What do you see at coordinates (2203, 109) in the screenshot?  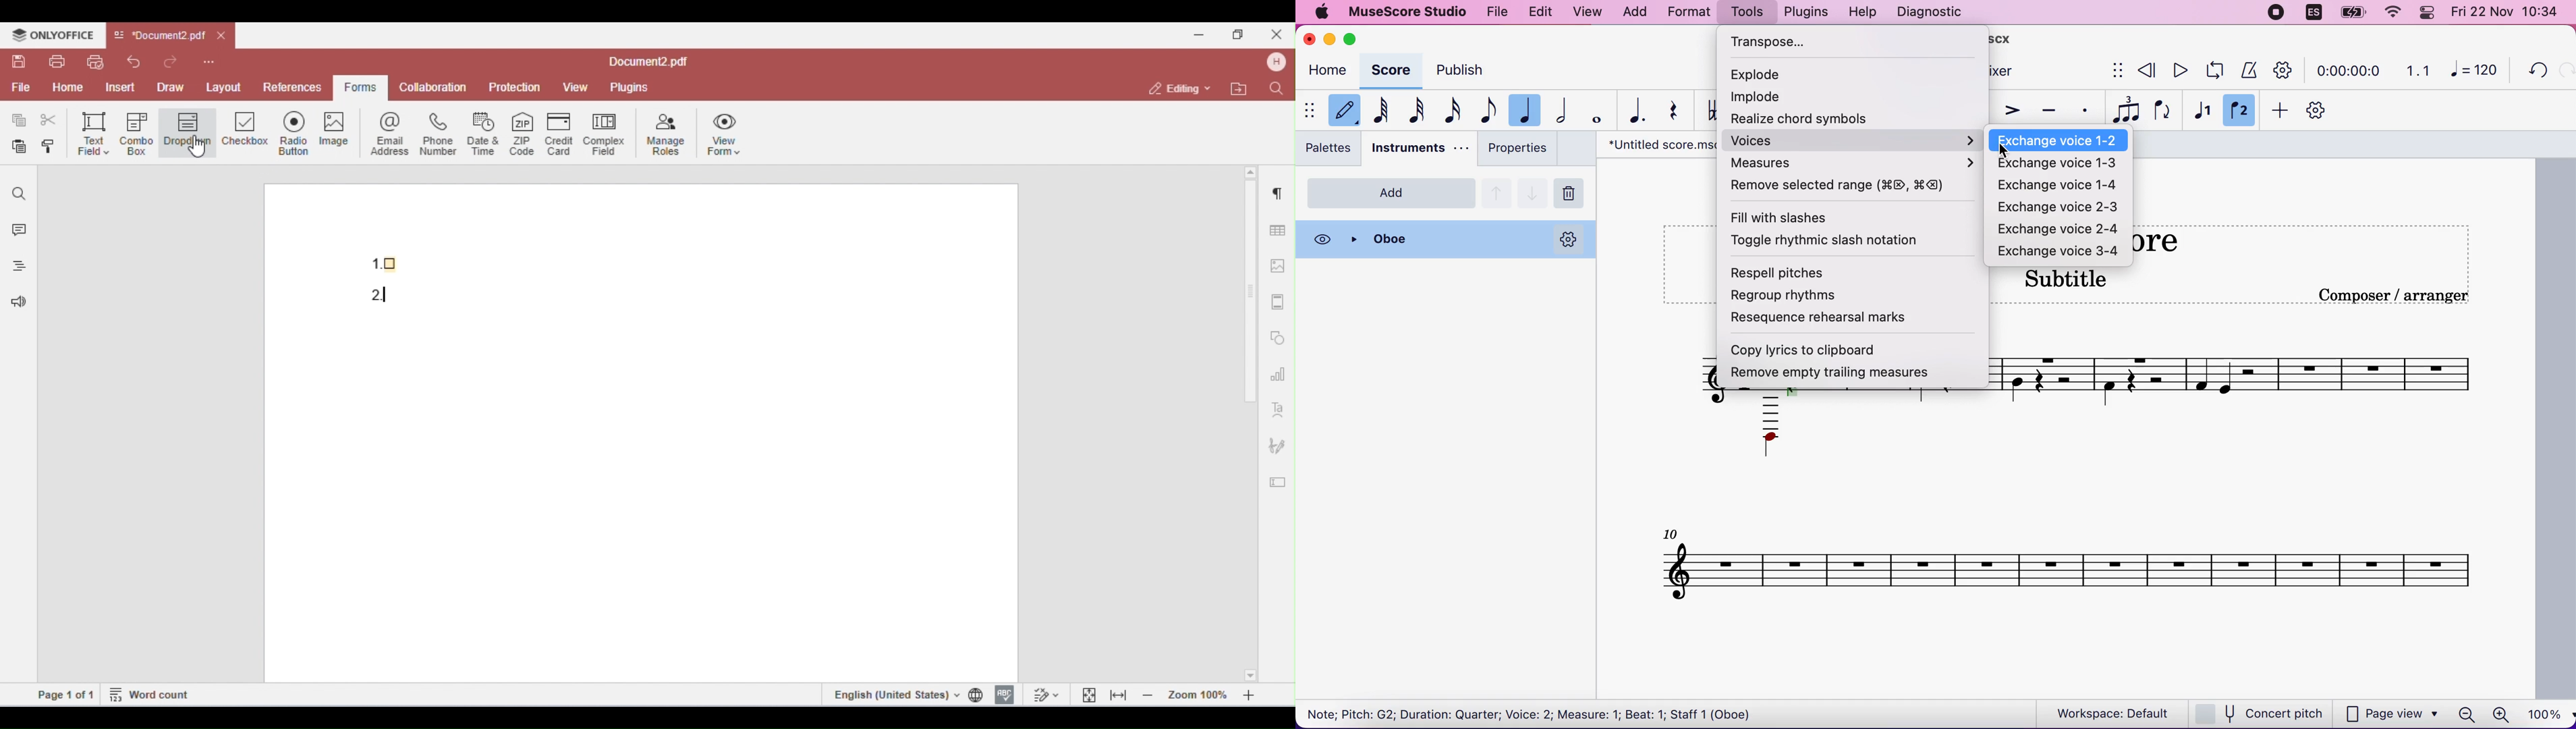 I see `voice 1` at bounding box center [2203, 109].